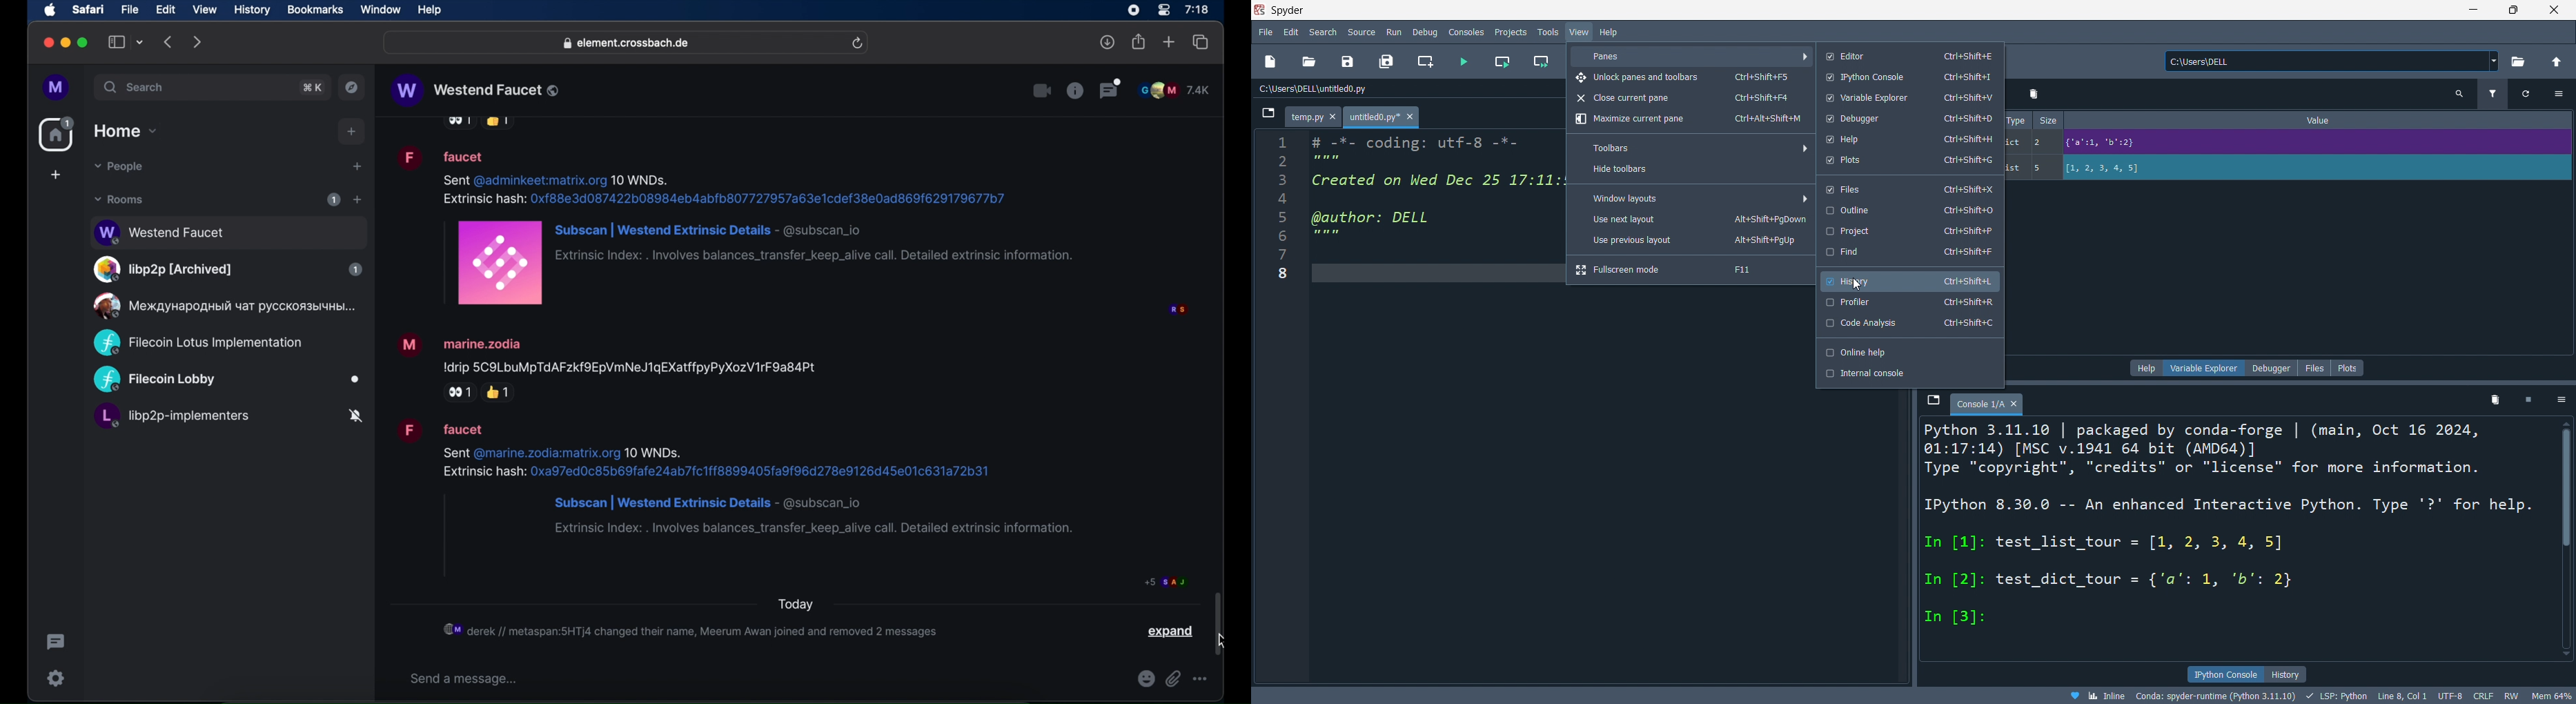 This screenshot has width=2576, height=728. I want to click on tools, so click(1546, 32).